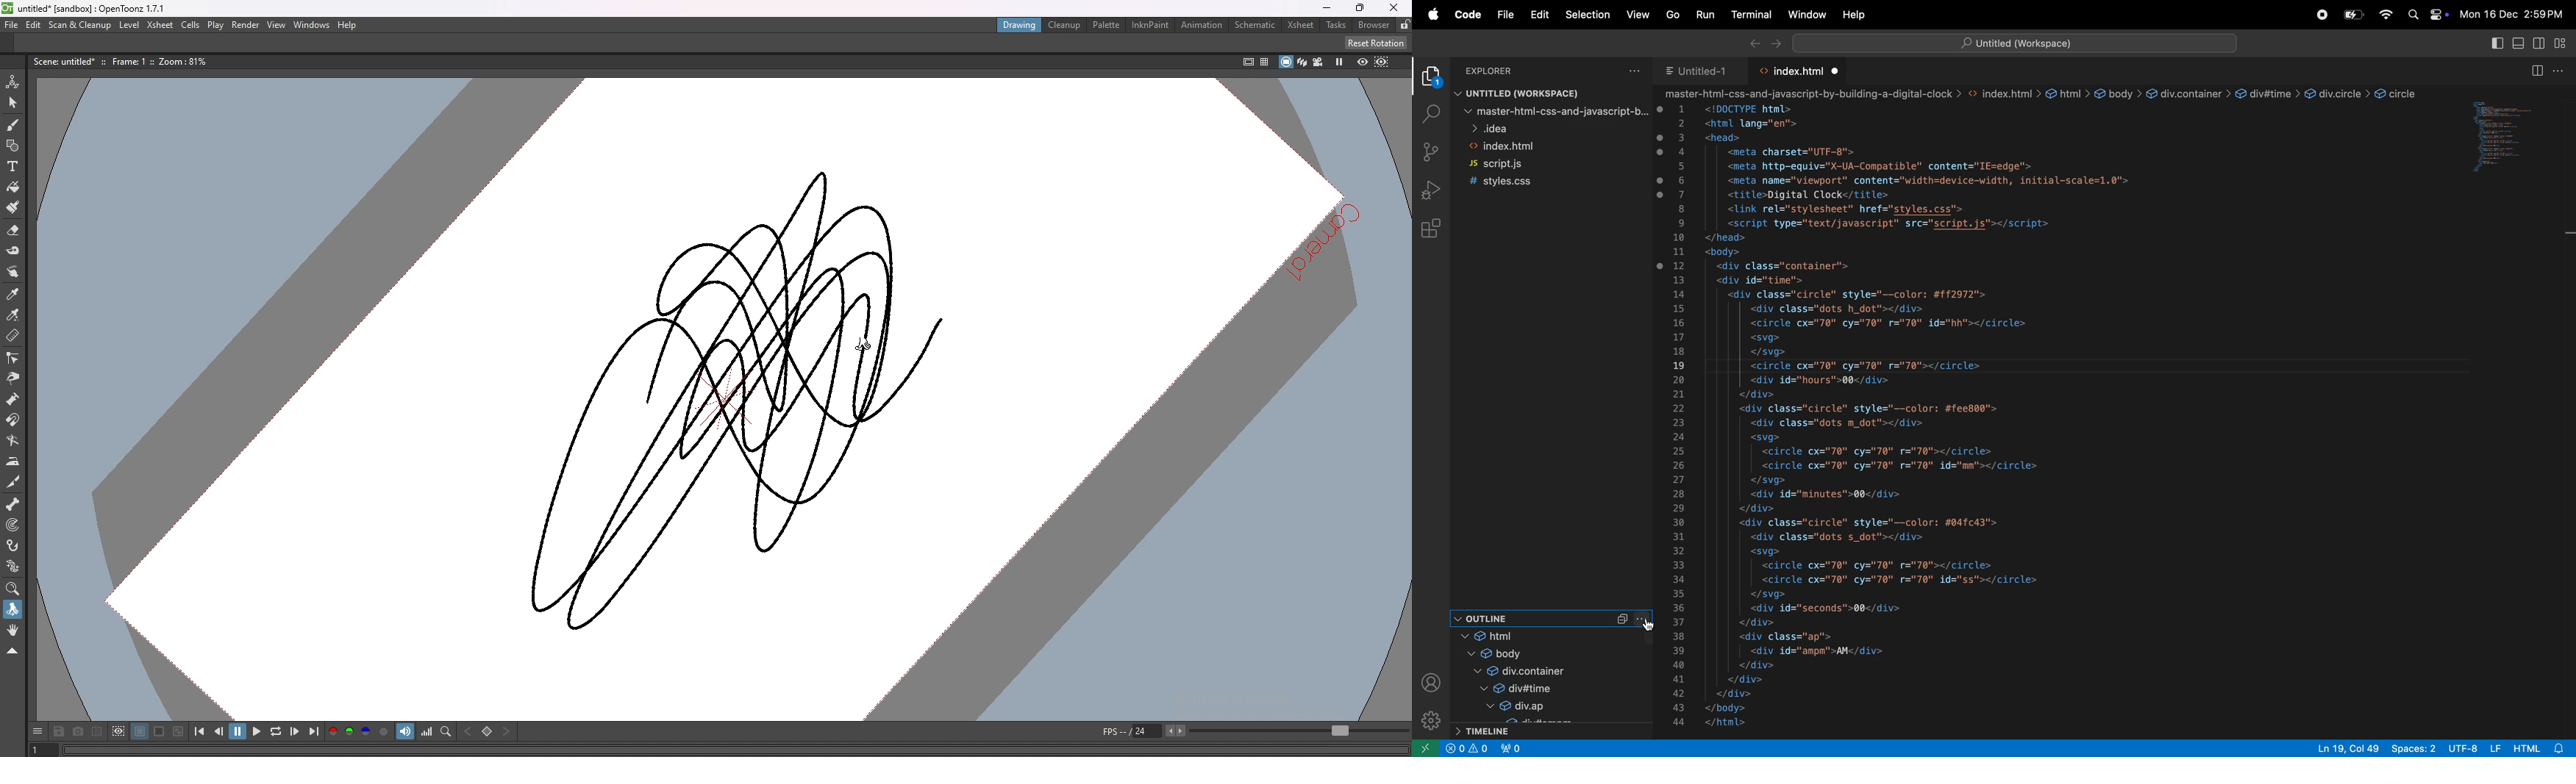 The height and width of the screenshot is (784, 2576). I want to click on explorer, so click(1497, 69).